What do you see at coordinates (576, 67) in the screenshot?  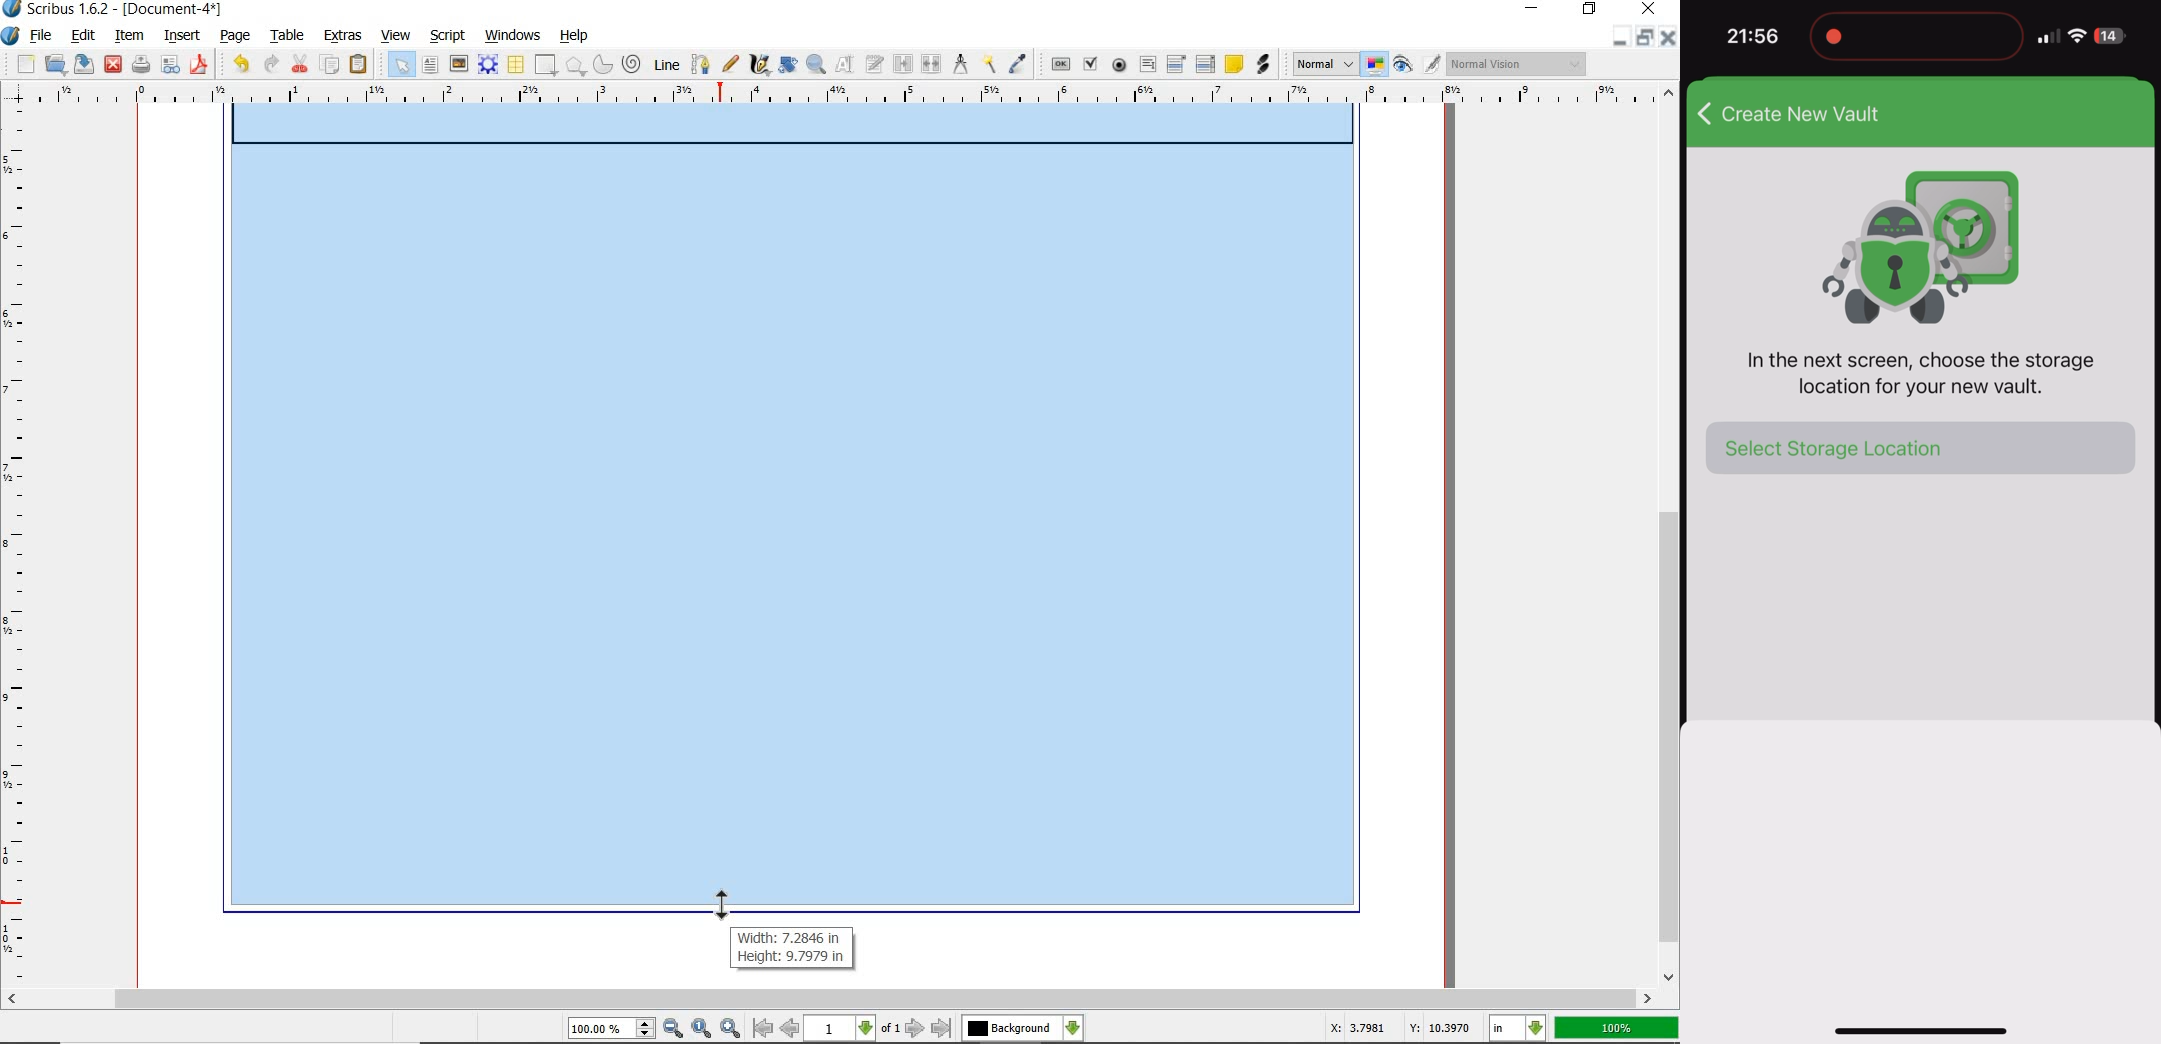 I see `polygon` at bounding box center [576, 67].